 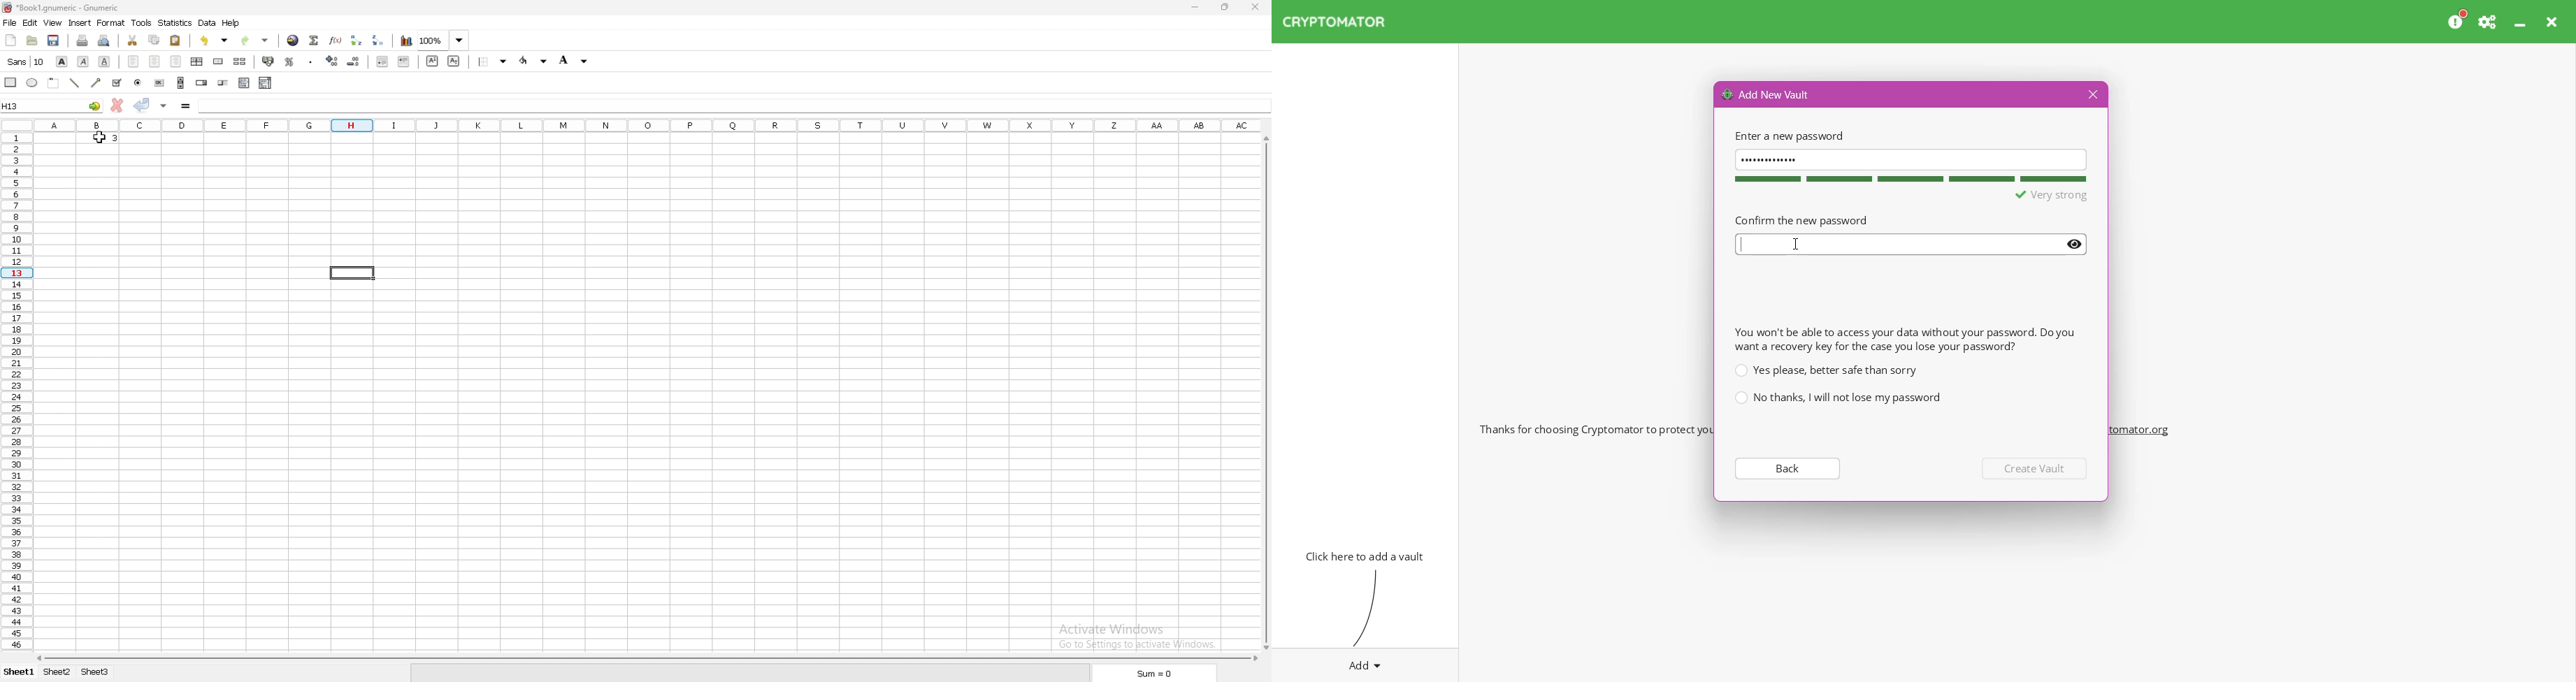 What do you see at coordinates (433, 61) in the screenshot?
I see `superscript` at bounding box center [433, 61].